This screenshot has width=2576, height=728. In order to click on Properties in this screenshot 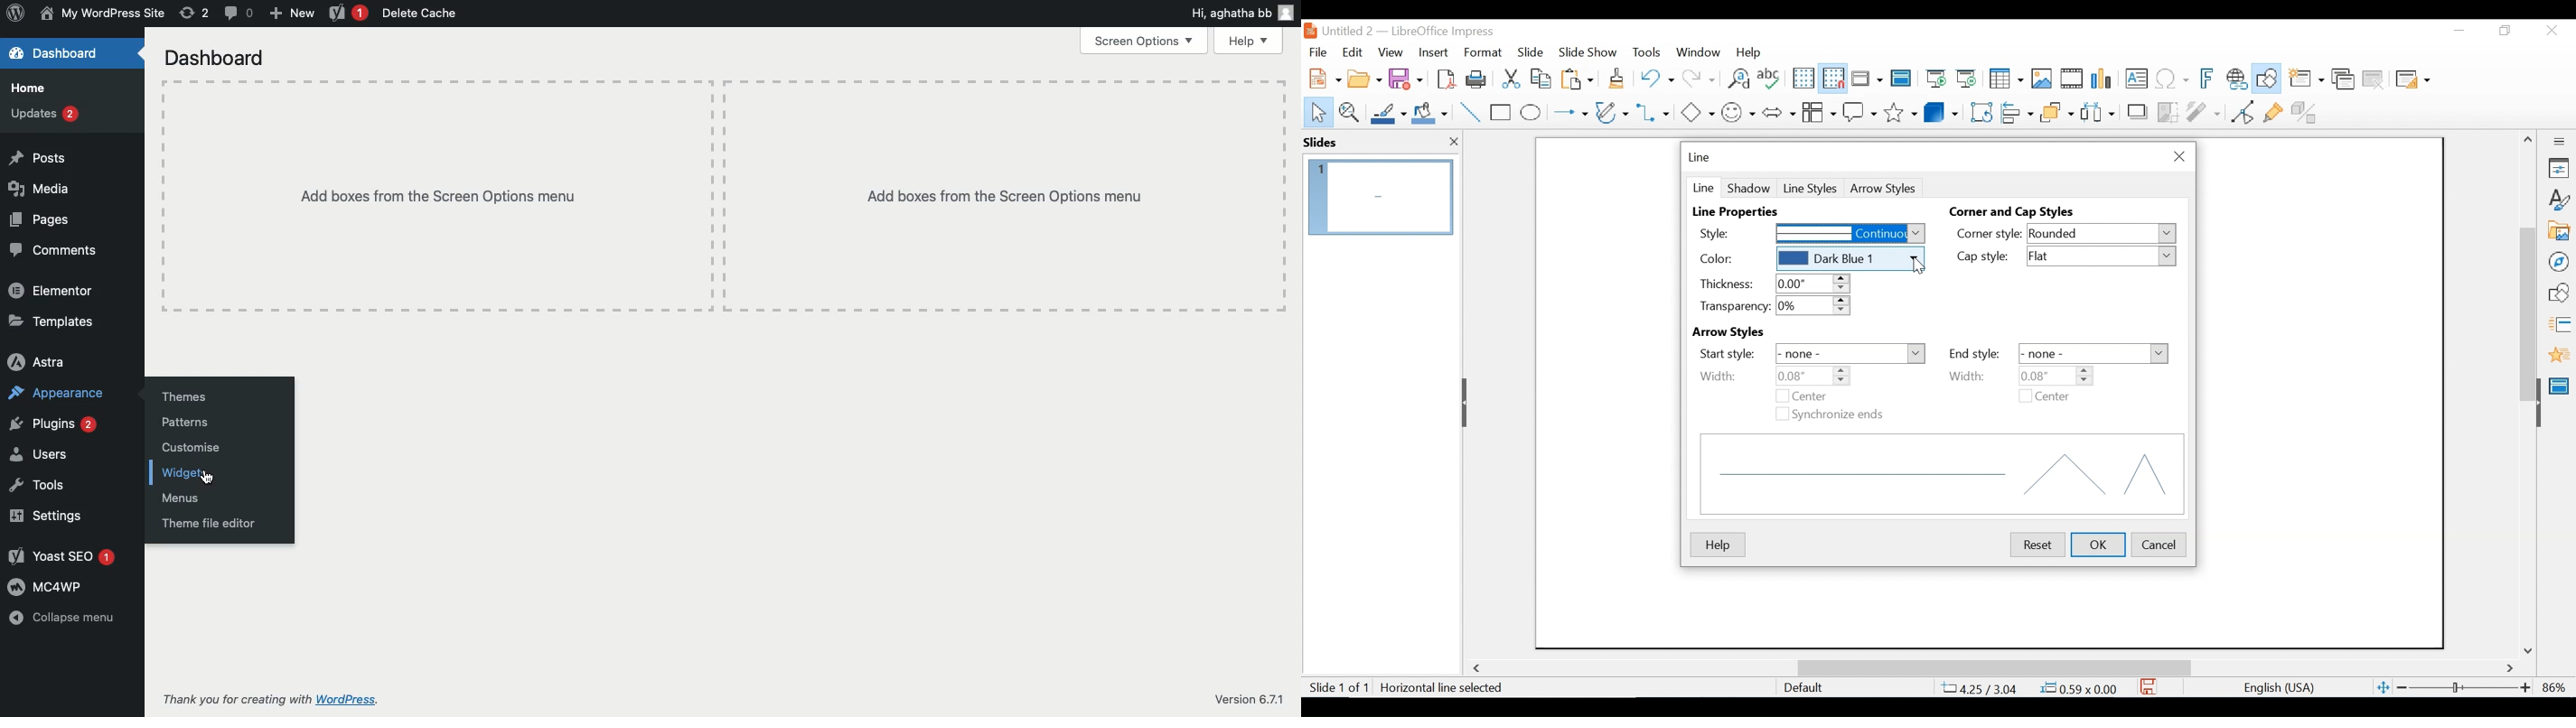, I will do `click(2559, 168)`.